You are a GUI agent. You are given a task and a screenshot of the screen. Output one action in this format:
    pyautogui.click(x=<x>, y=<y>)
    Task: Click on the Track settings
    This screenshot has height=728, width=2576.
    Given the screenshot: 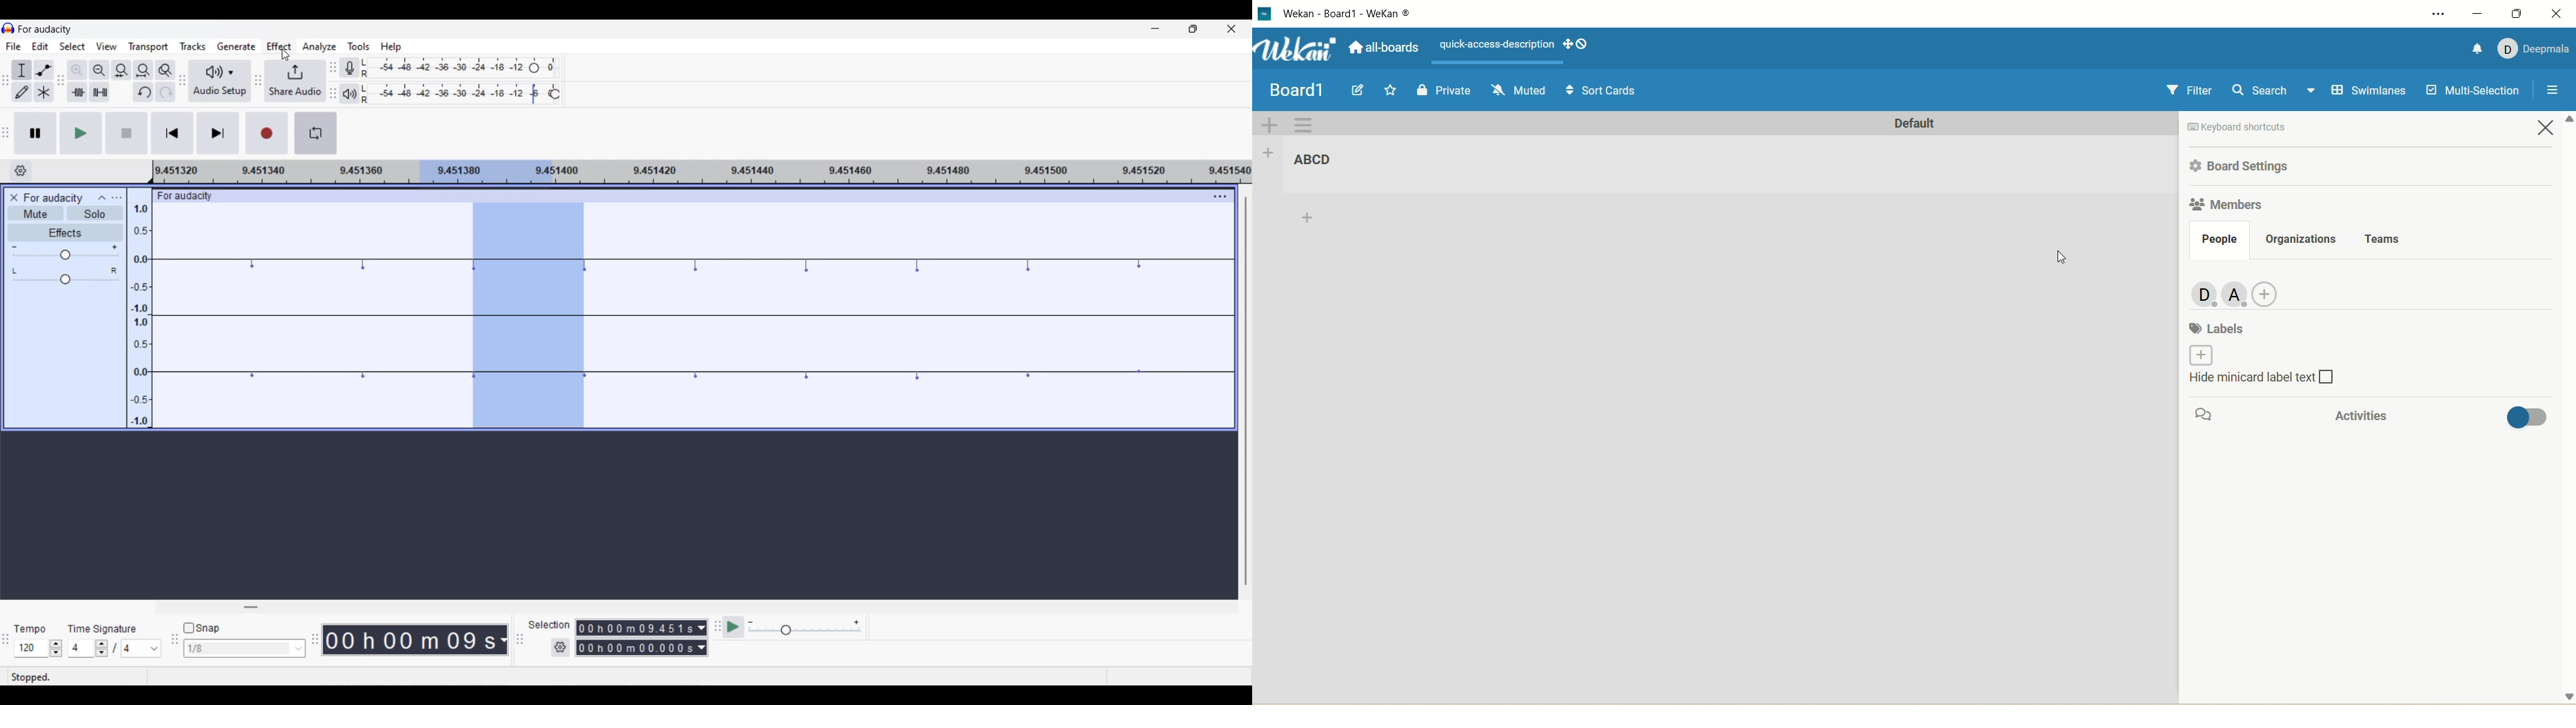 What is the action you would take?
    pyautogui.click(x=1221, y=196)
    